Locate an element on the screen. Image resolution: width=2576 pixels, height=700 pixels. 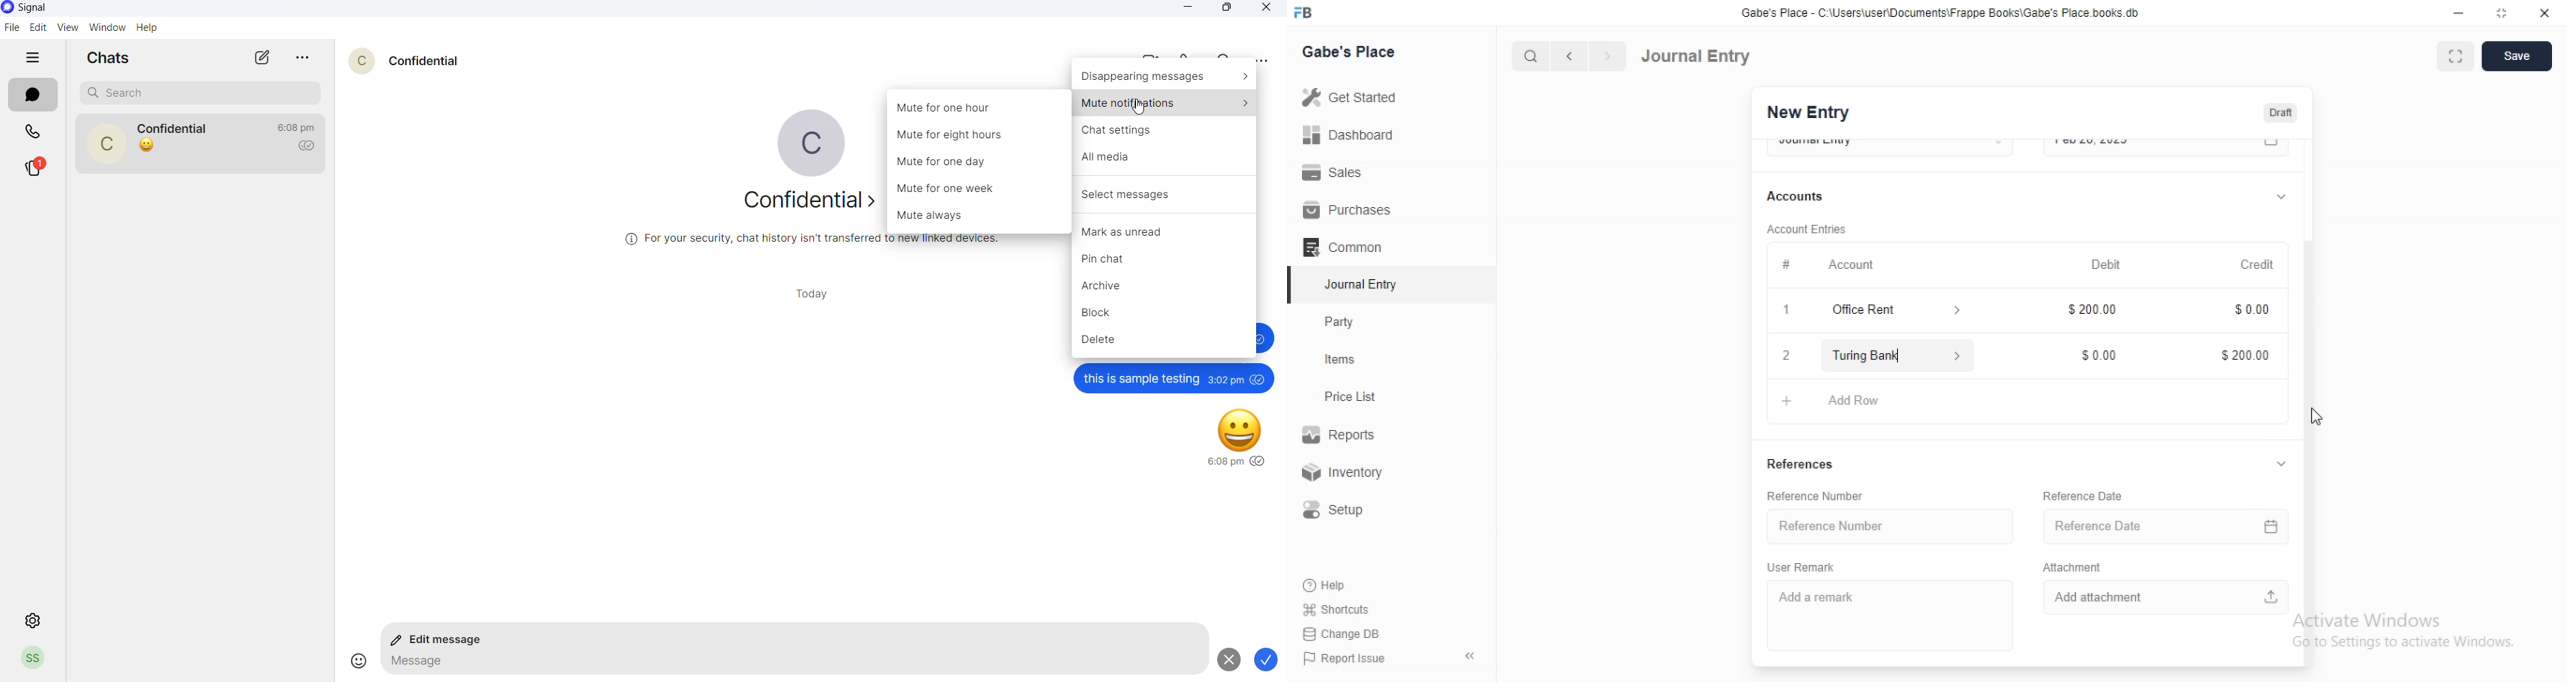
maximize is located at coordinates (1230, 10).